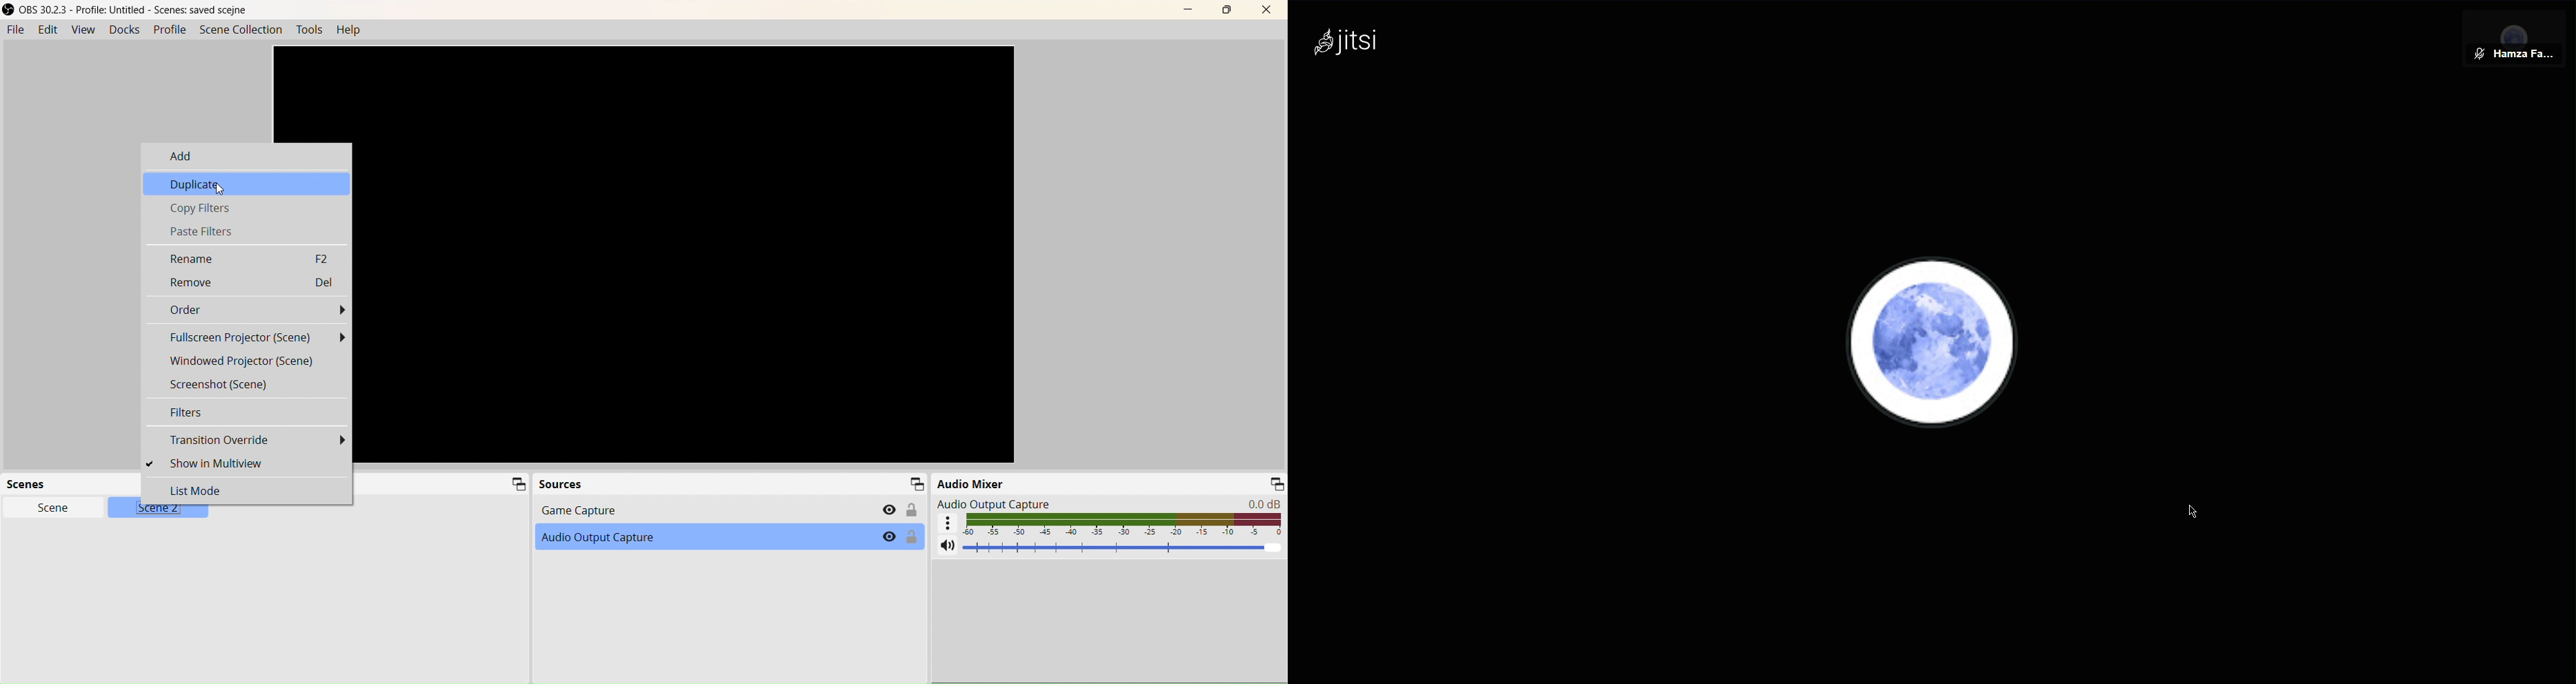 This screenshot has width=2576, height=700. What do you see at coordinates (243, 411) in the screenshot?
I see `Filter` at bounding box center [243, 411].